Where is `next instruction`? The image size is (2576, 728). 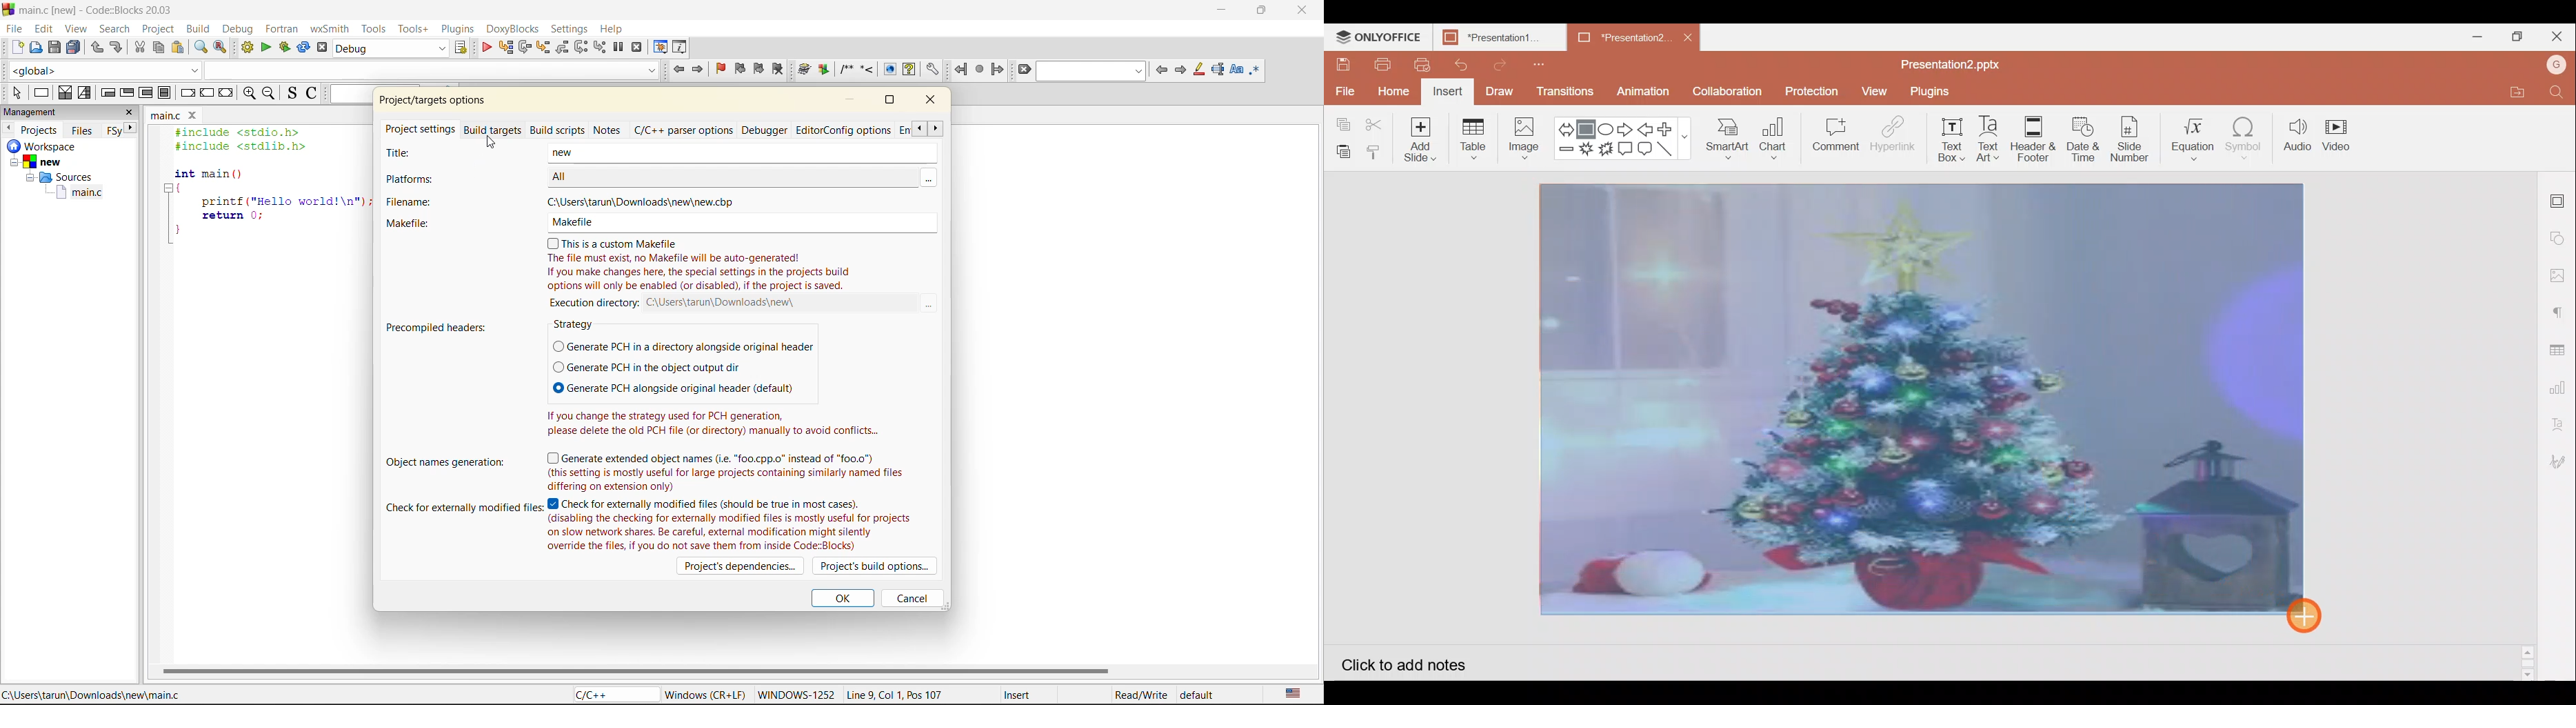
next instruction is located at coordinates (581, 48).